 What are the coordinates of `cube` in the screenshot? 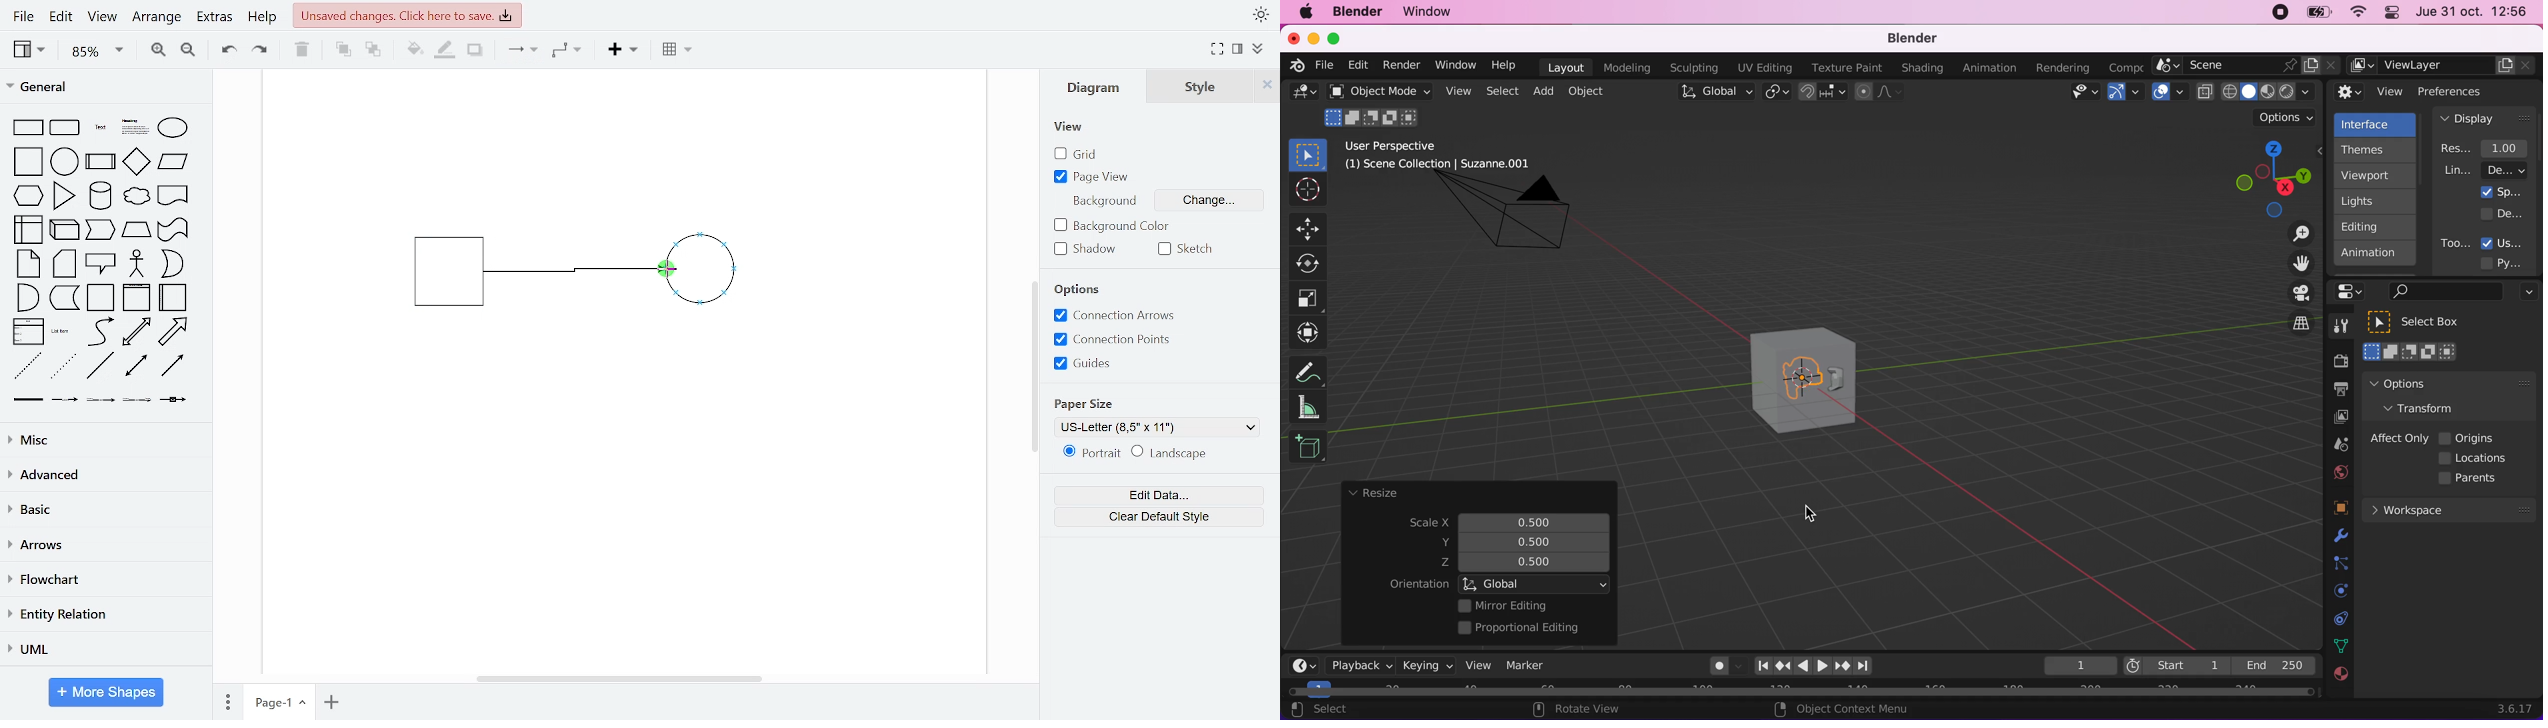 It's located at (66, 228).